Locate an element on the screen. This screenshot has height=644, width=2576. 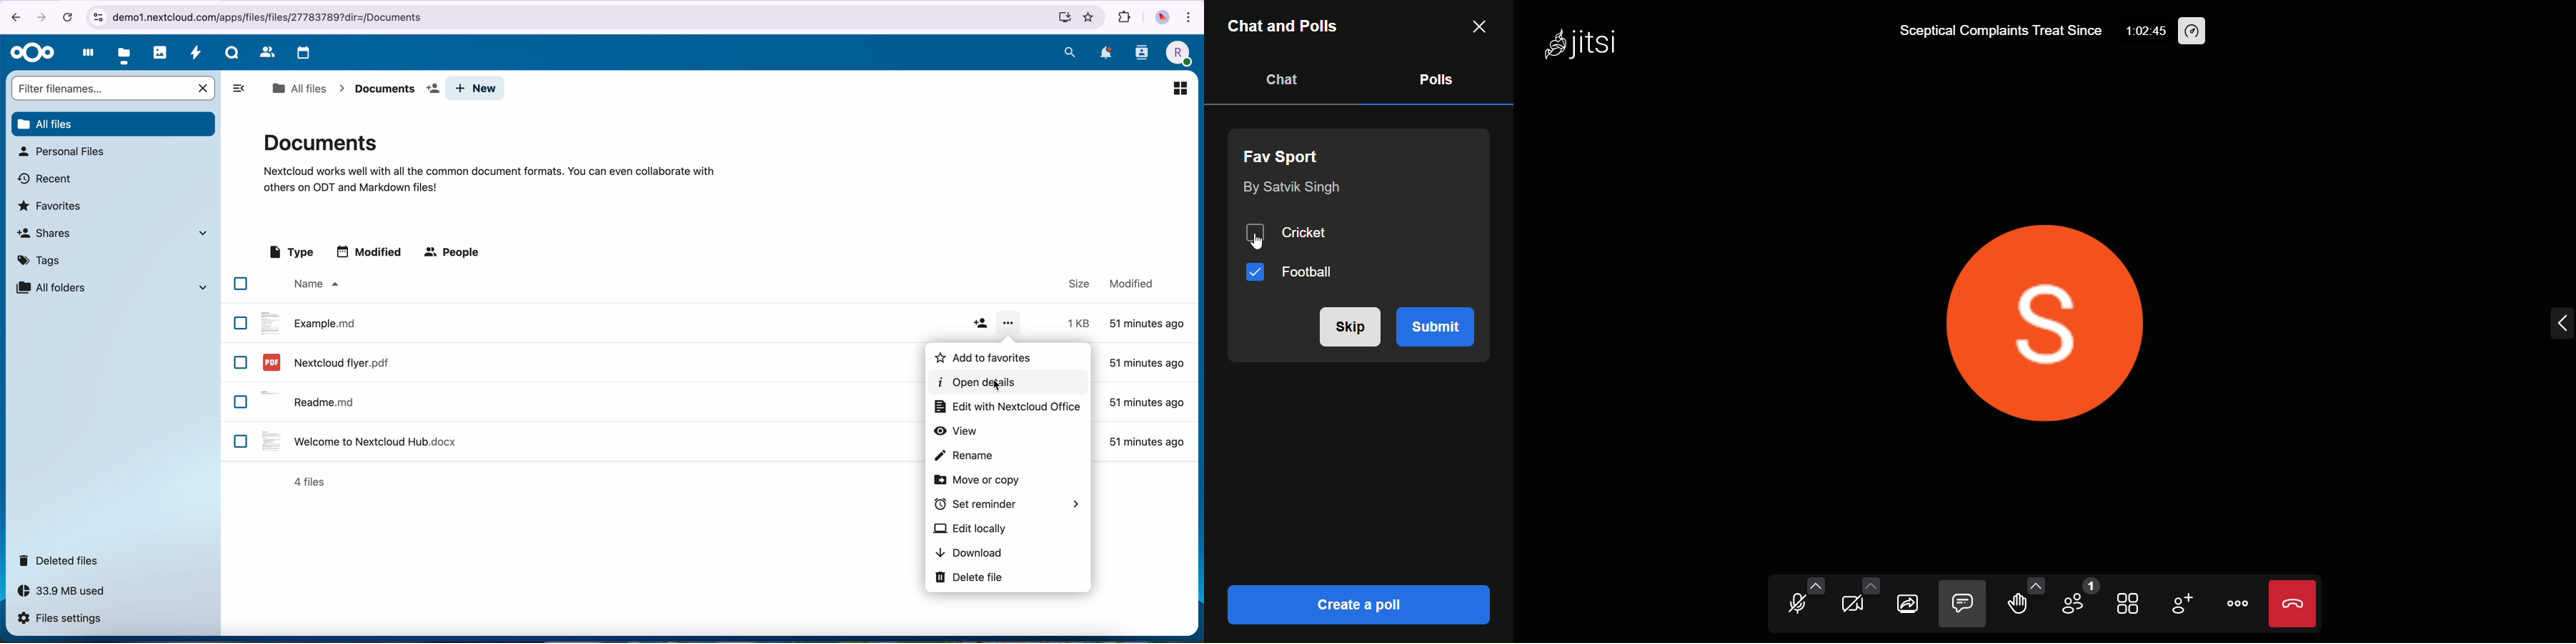
edit locally is located at coordinates (971, 528).